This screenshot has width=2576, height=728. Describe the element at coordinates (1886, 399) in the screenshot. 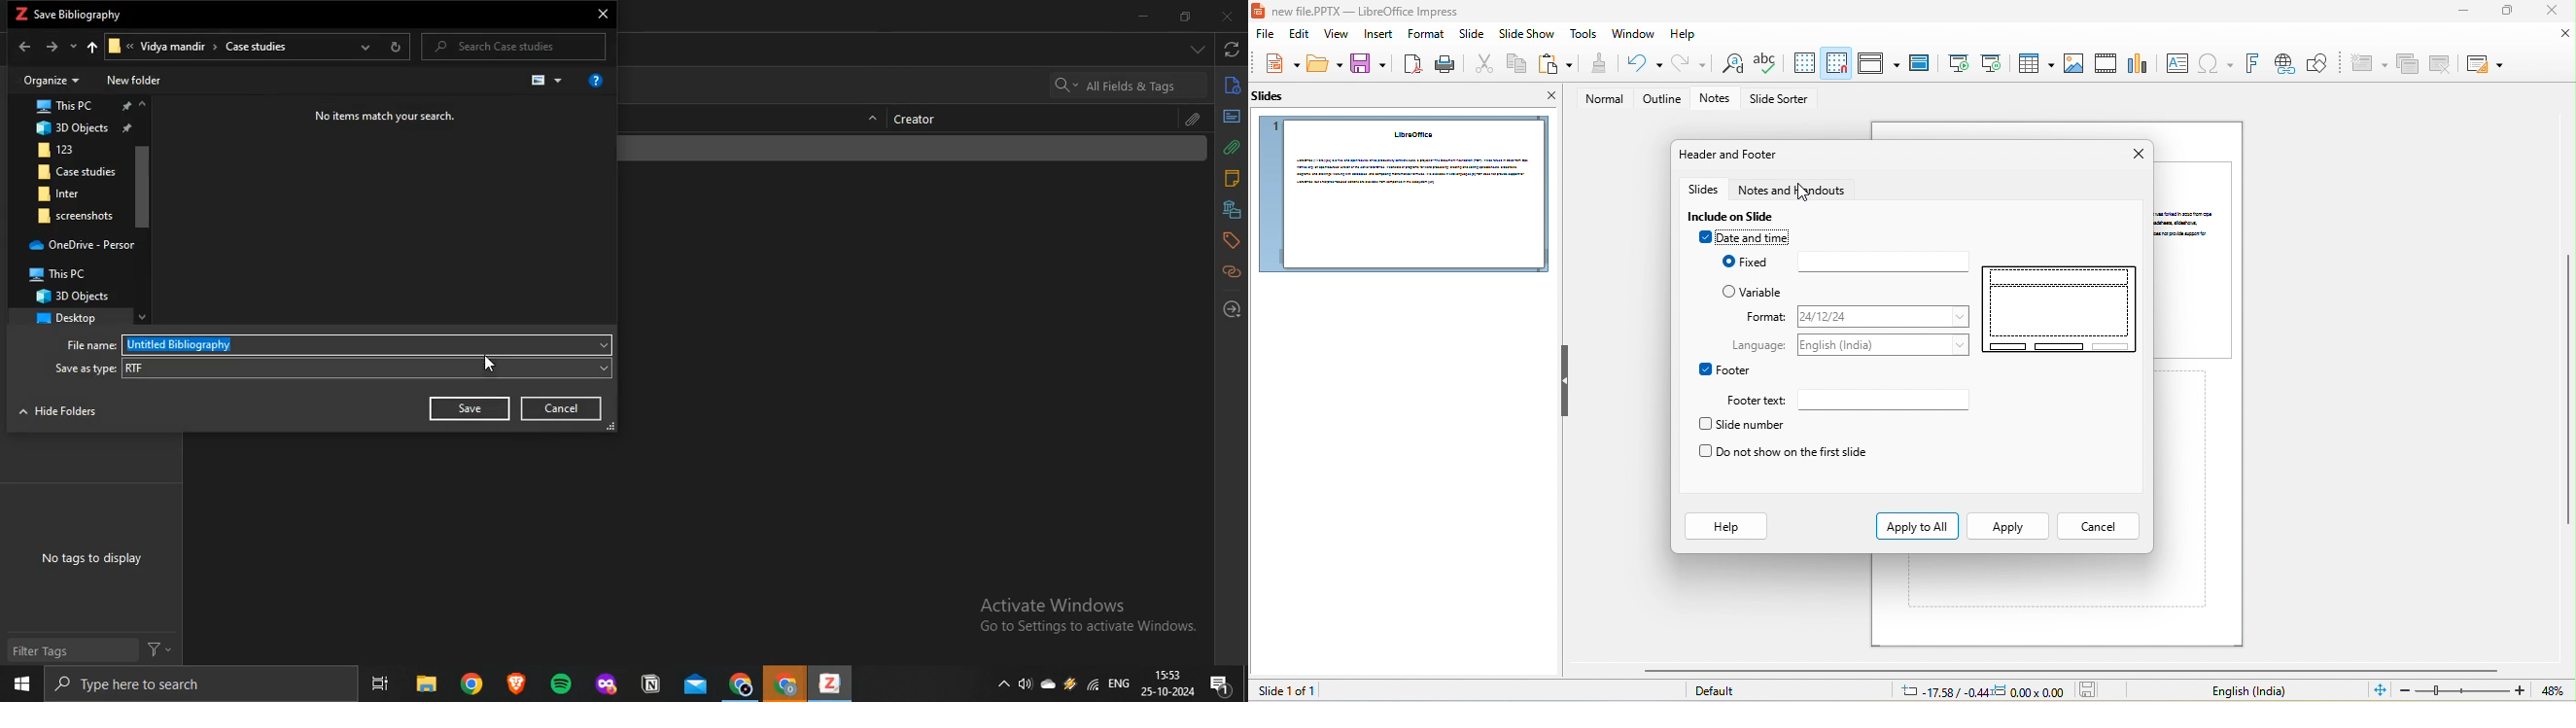

I see `footer text` at that location.